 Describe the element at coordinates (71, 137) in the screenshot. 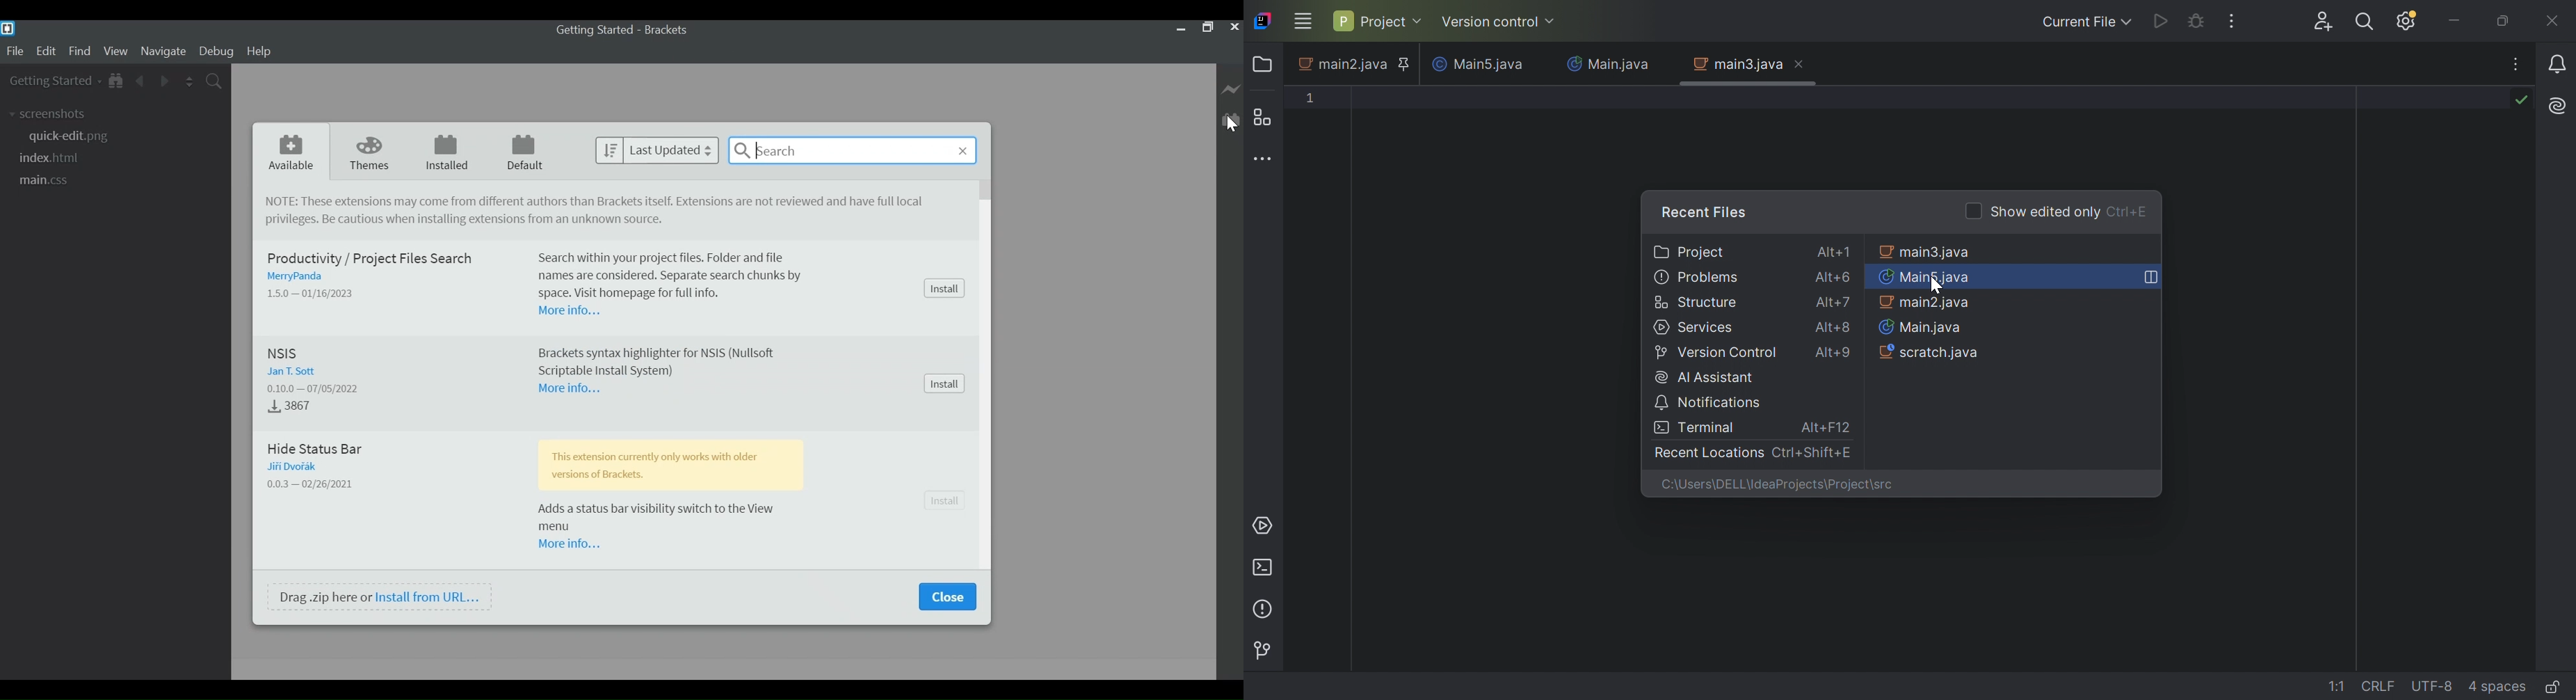

I see `png file` at that location.